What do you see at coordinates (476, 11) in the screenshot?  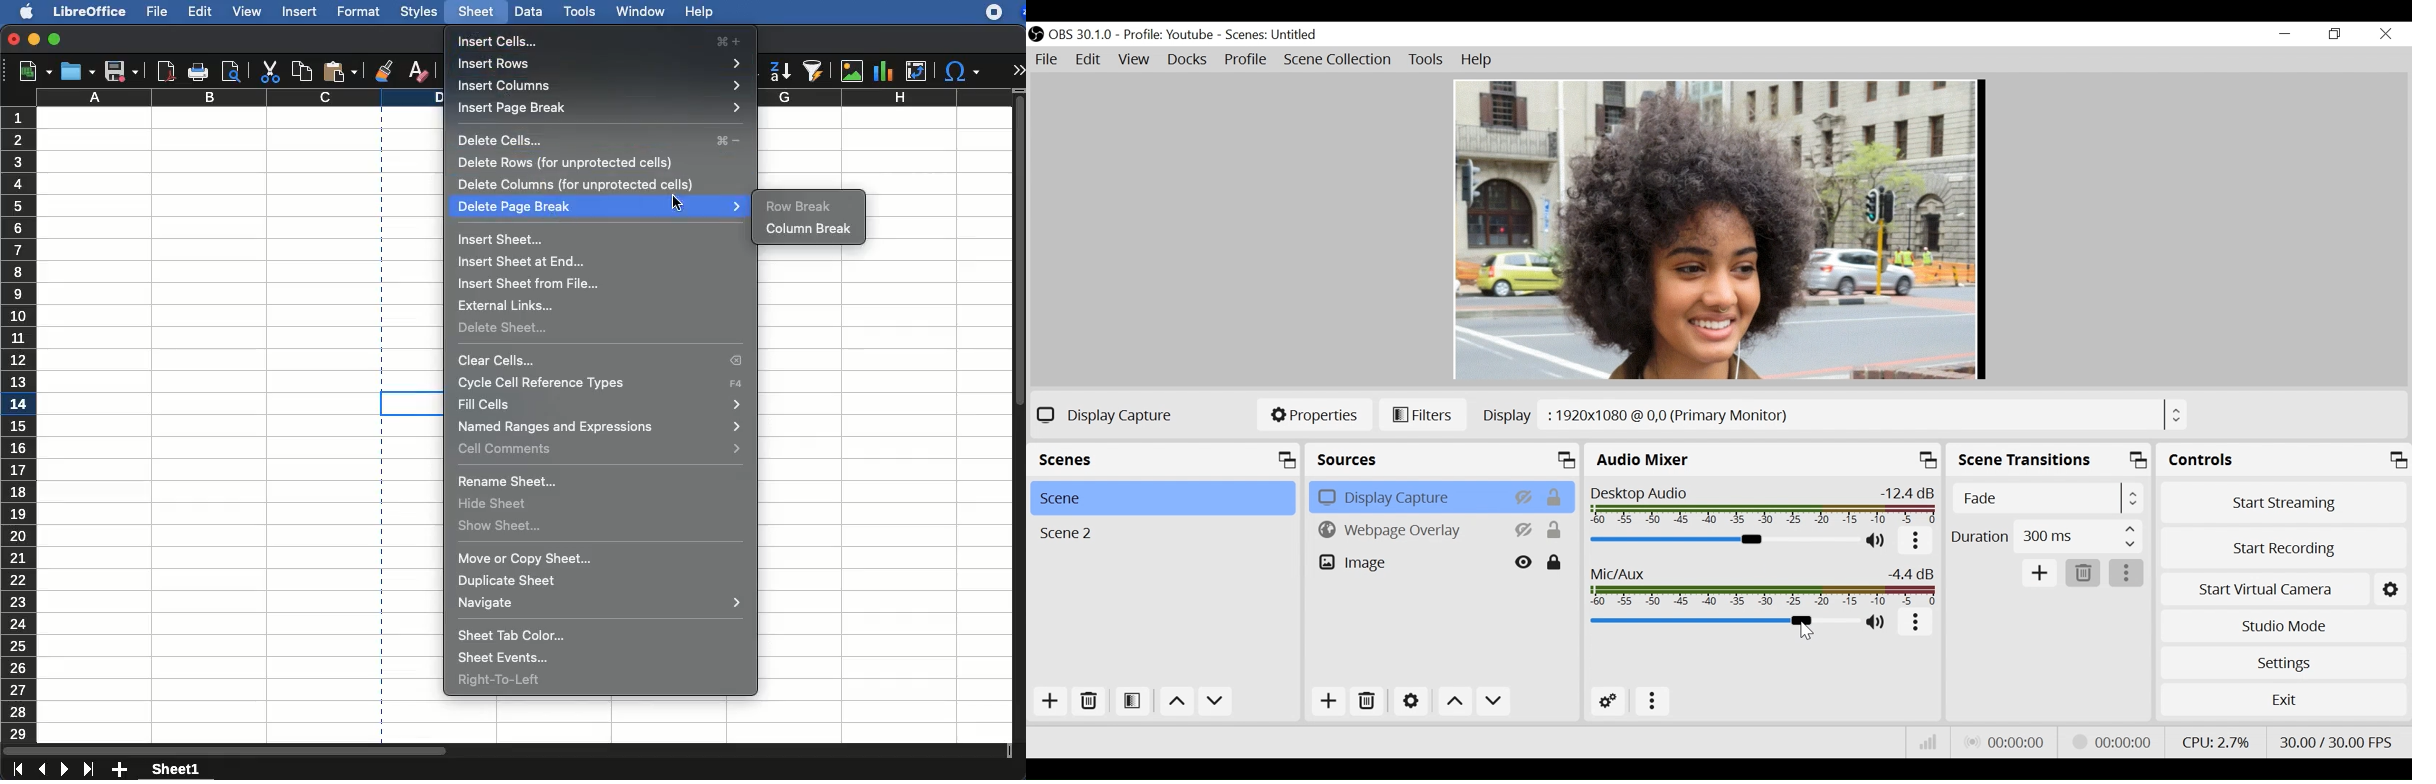 I see `sheet` at bounding box center [476, 11].